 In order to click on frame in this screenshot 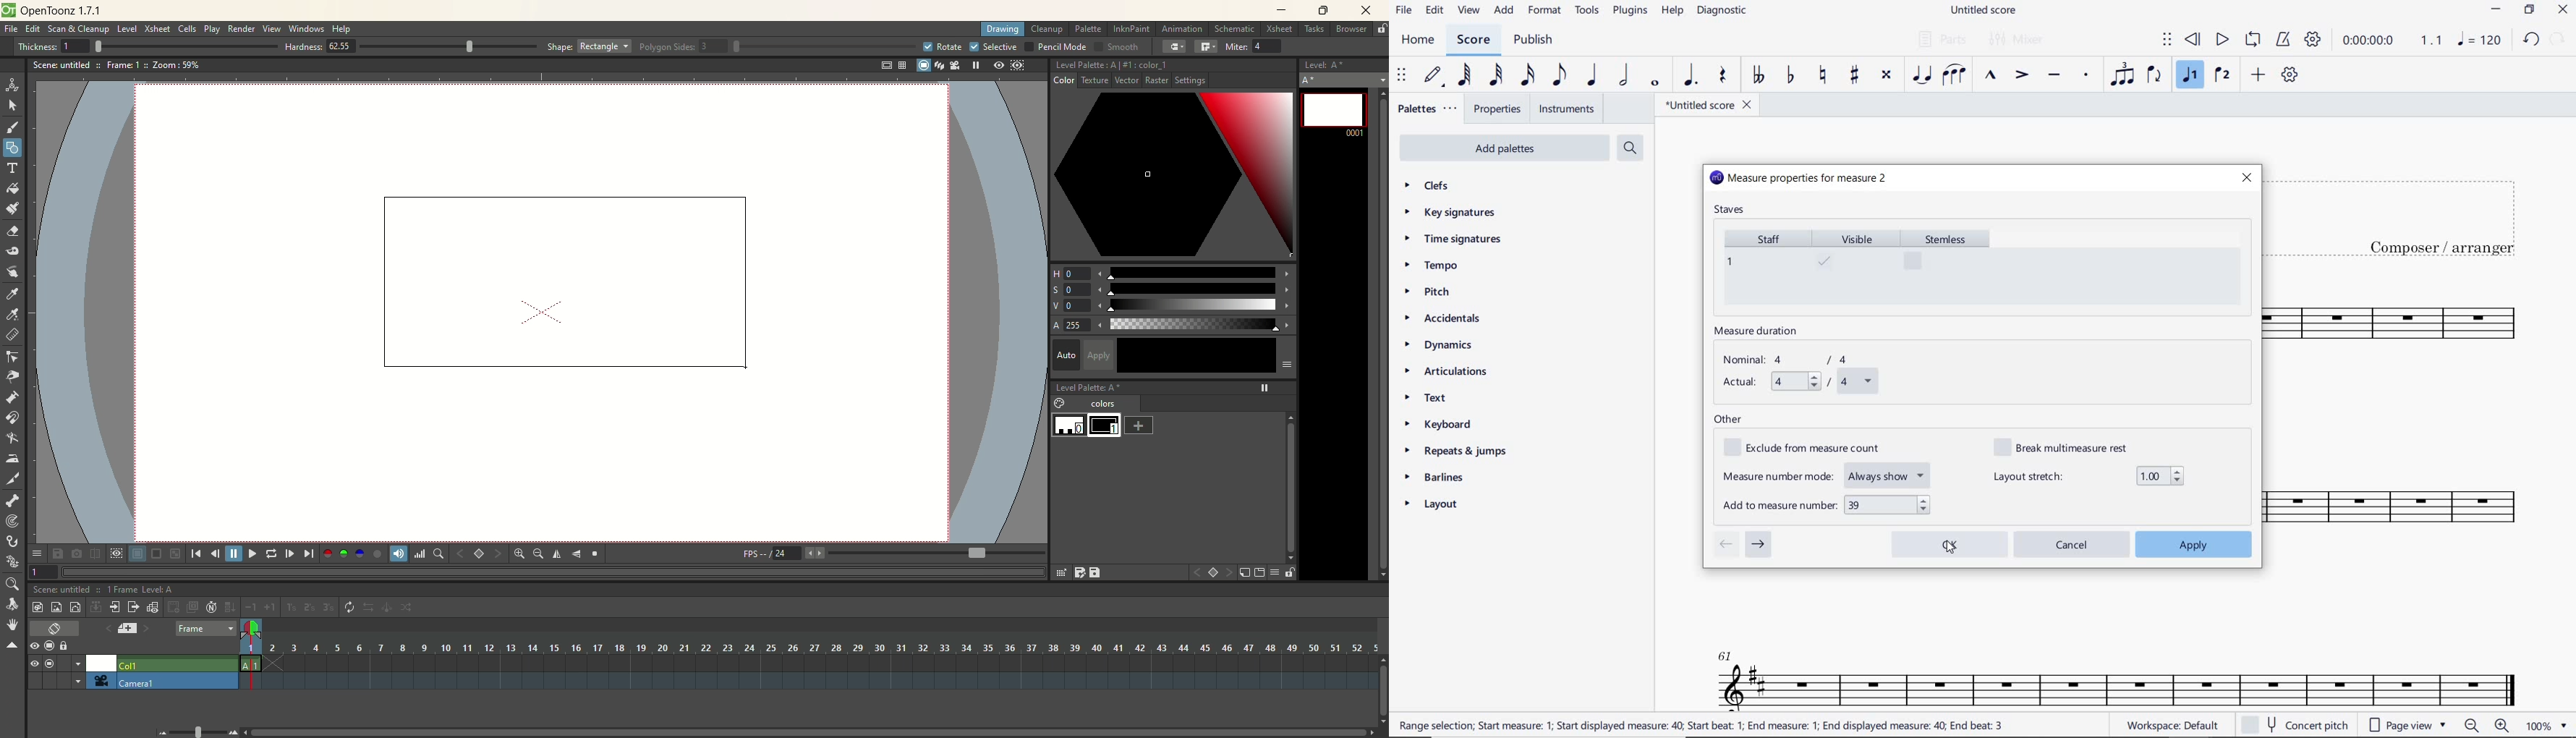, I will do `click(205, 629)`.